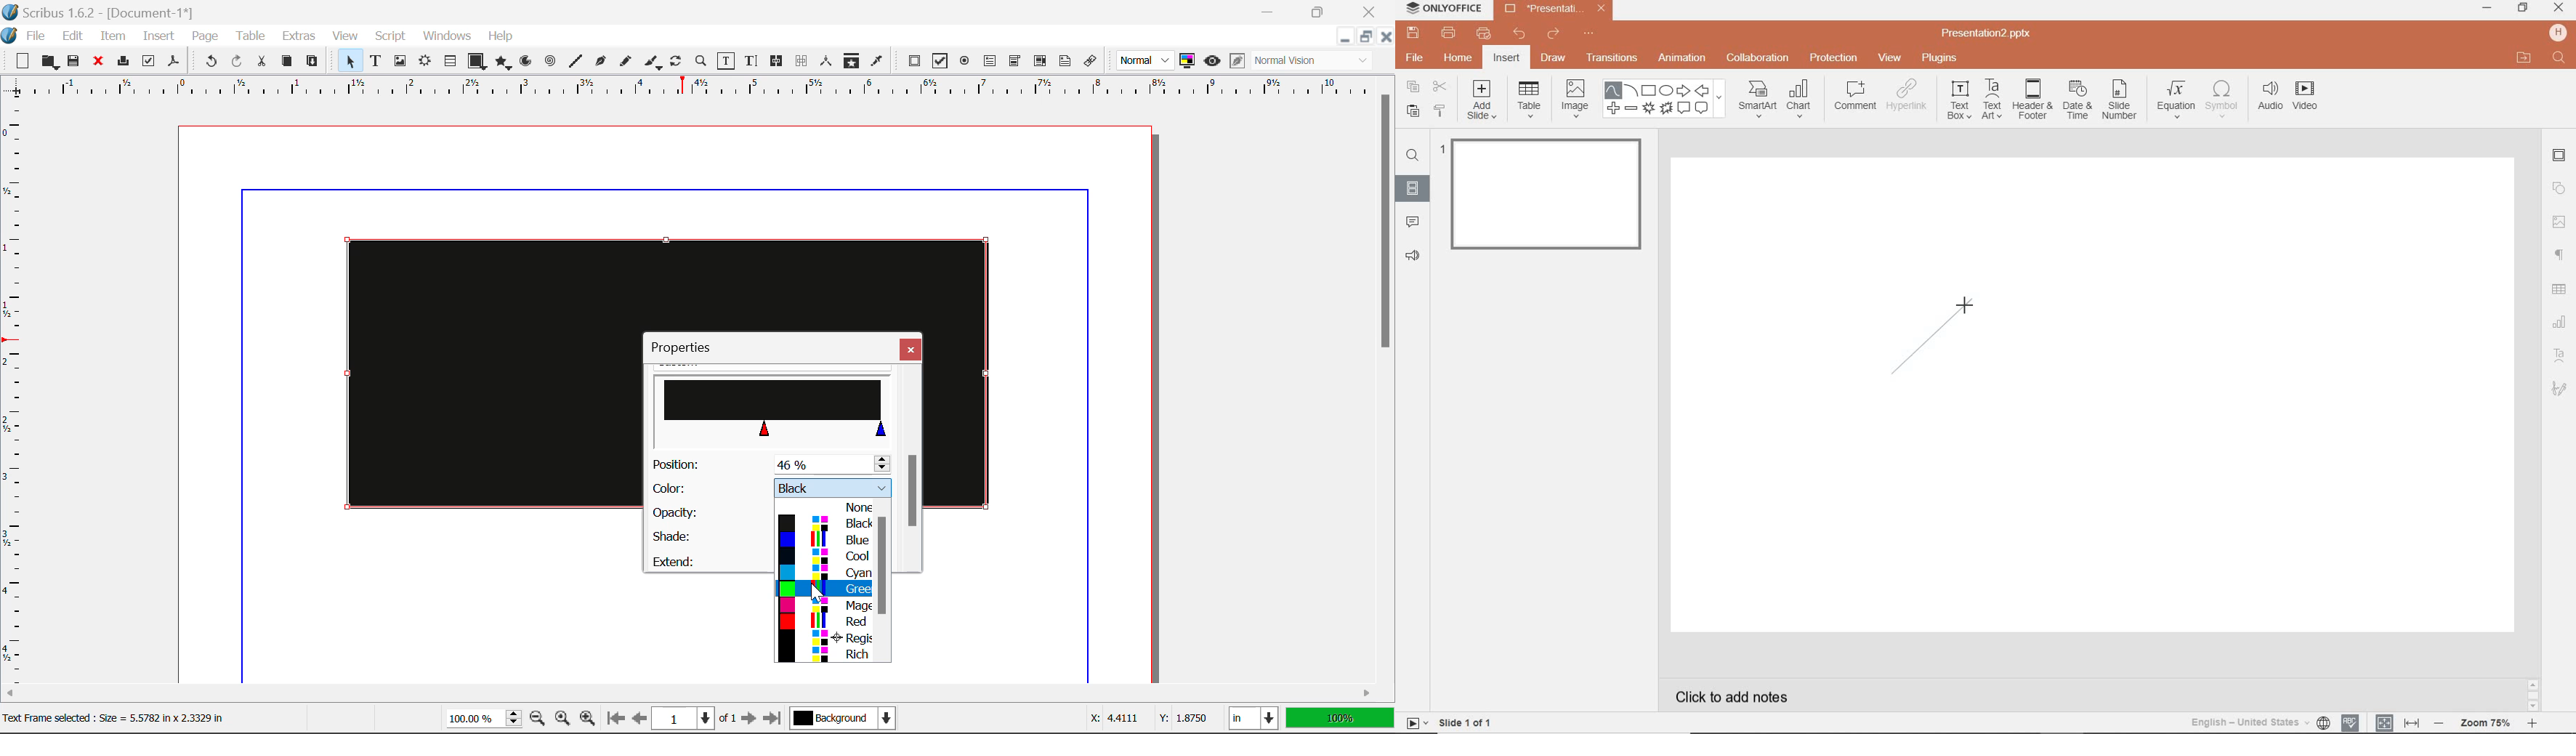  Describe the element at coordinates (707, 560) in the screenshot. I see `Extend` at that location.